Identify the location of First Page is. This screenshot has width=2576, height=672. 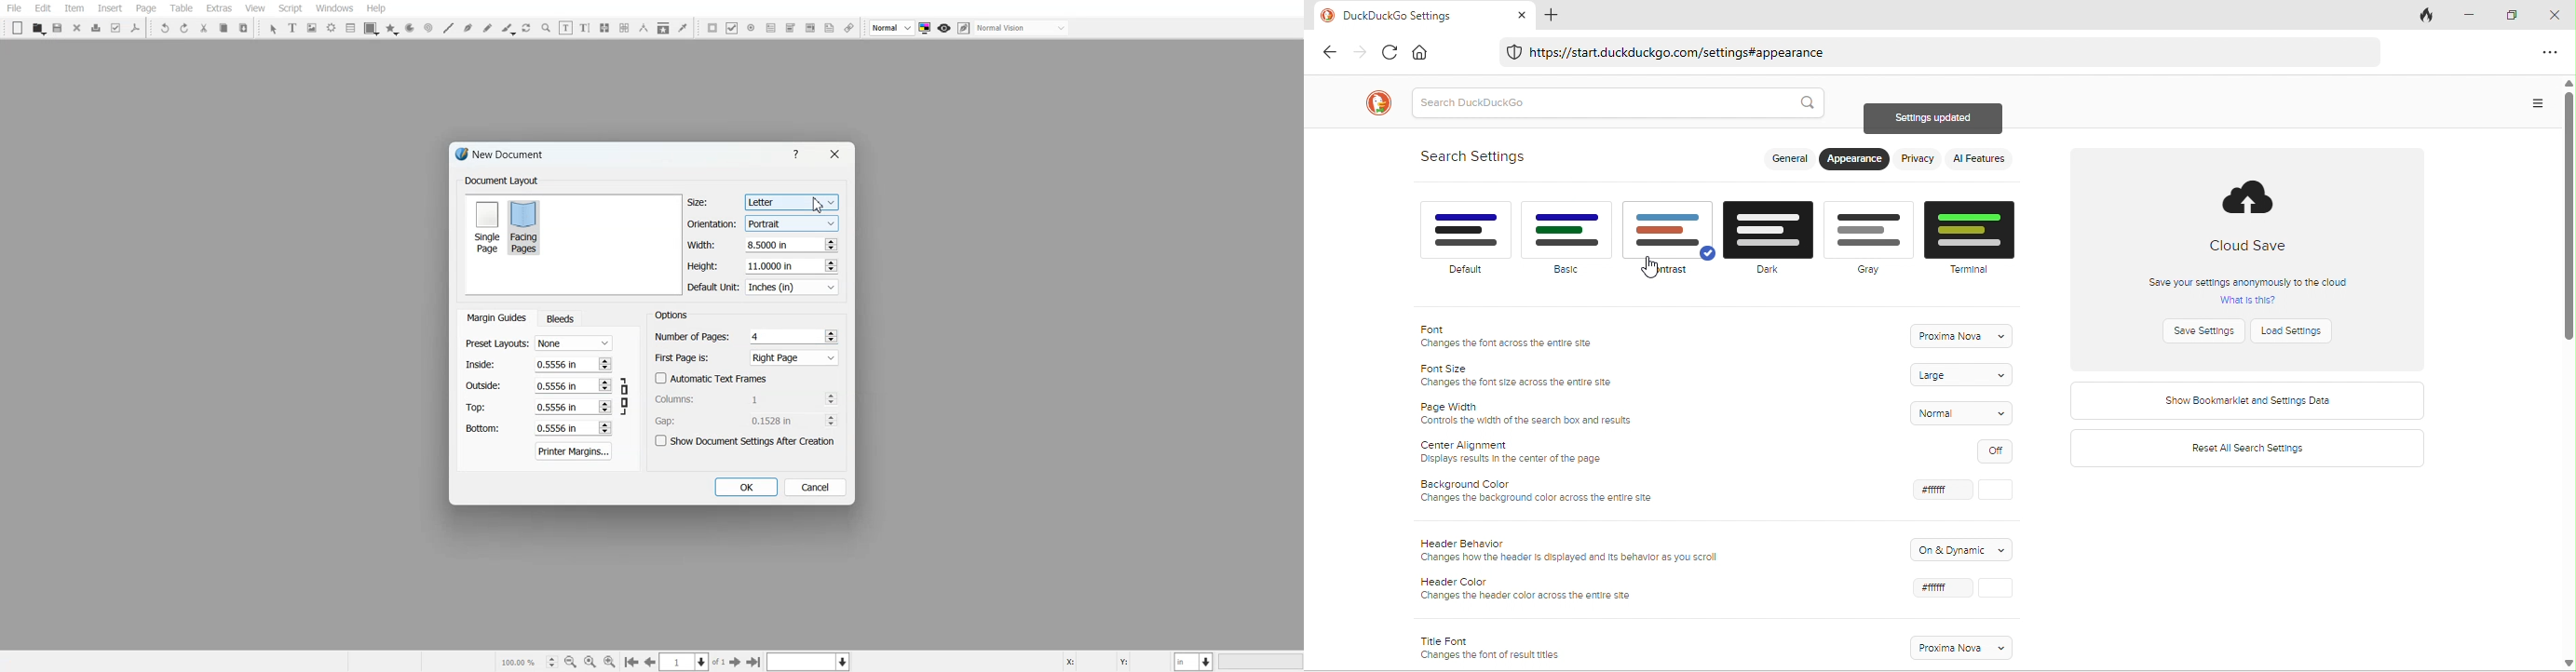
(747, 357).